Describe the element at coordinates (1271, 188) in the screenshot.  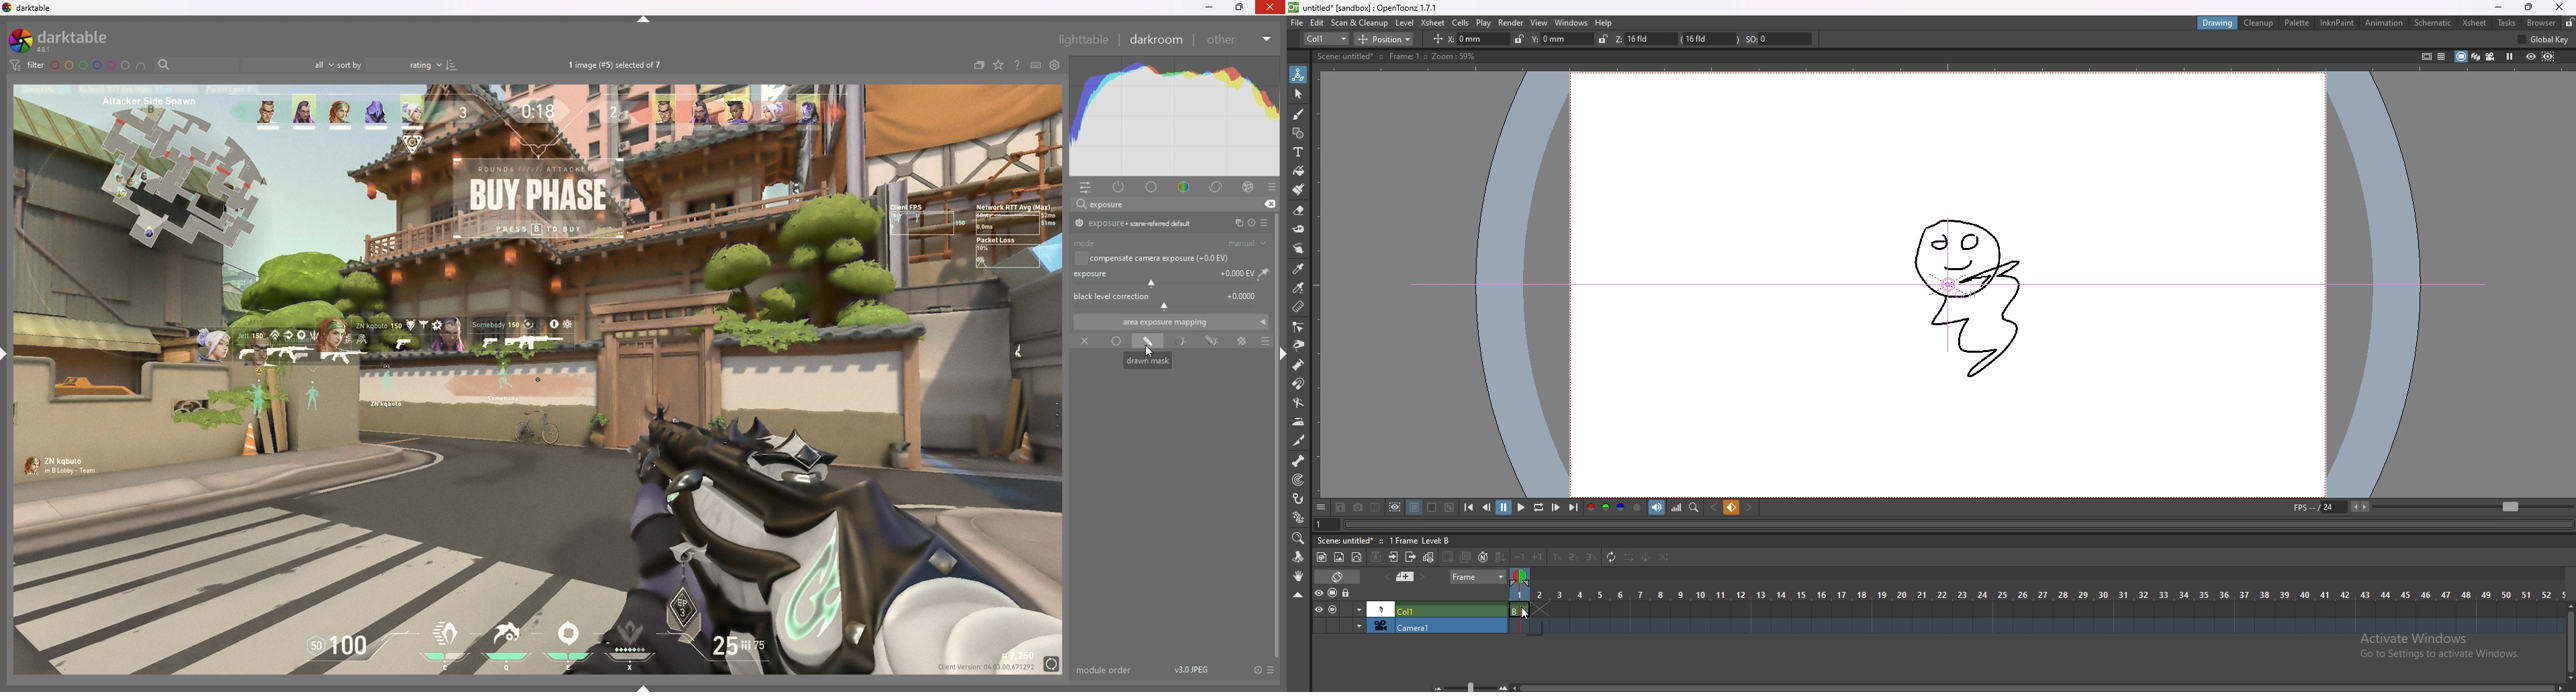
I see `presets` at that location.